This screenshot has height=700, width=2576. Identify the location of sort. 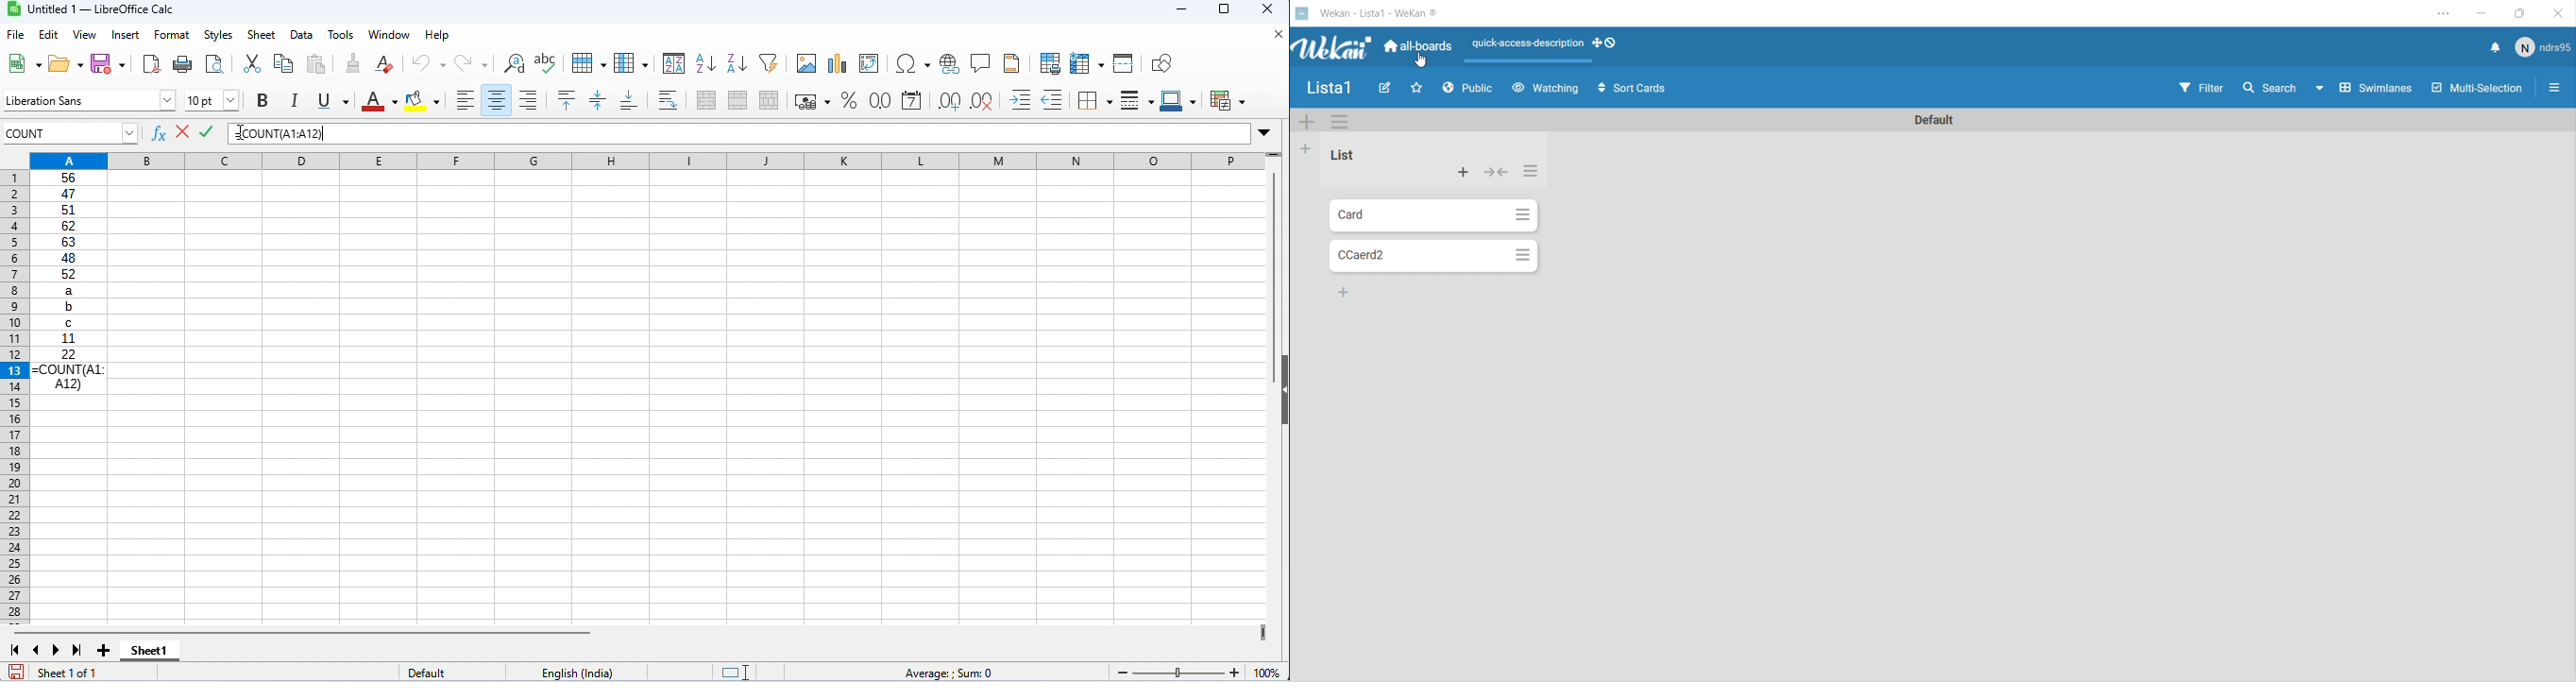
(674, 63).